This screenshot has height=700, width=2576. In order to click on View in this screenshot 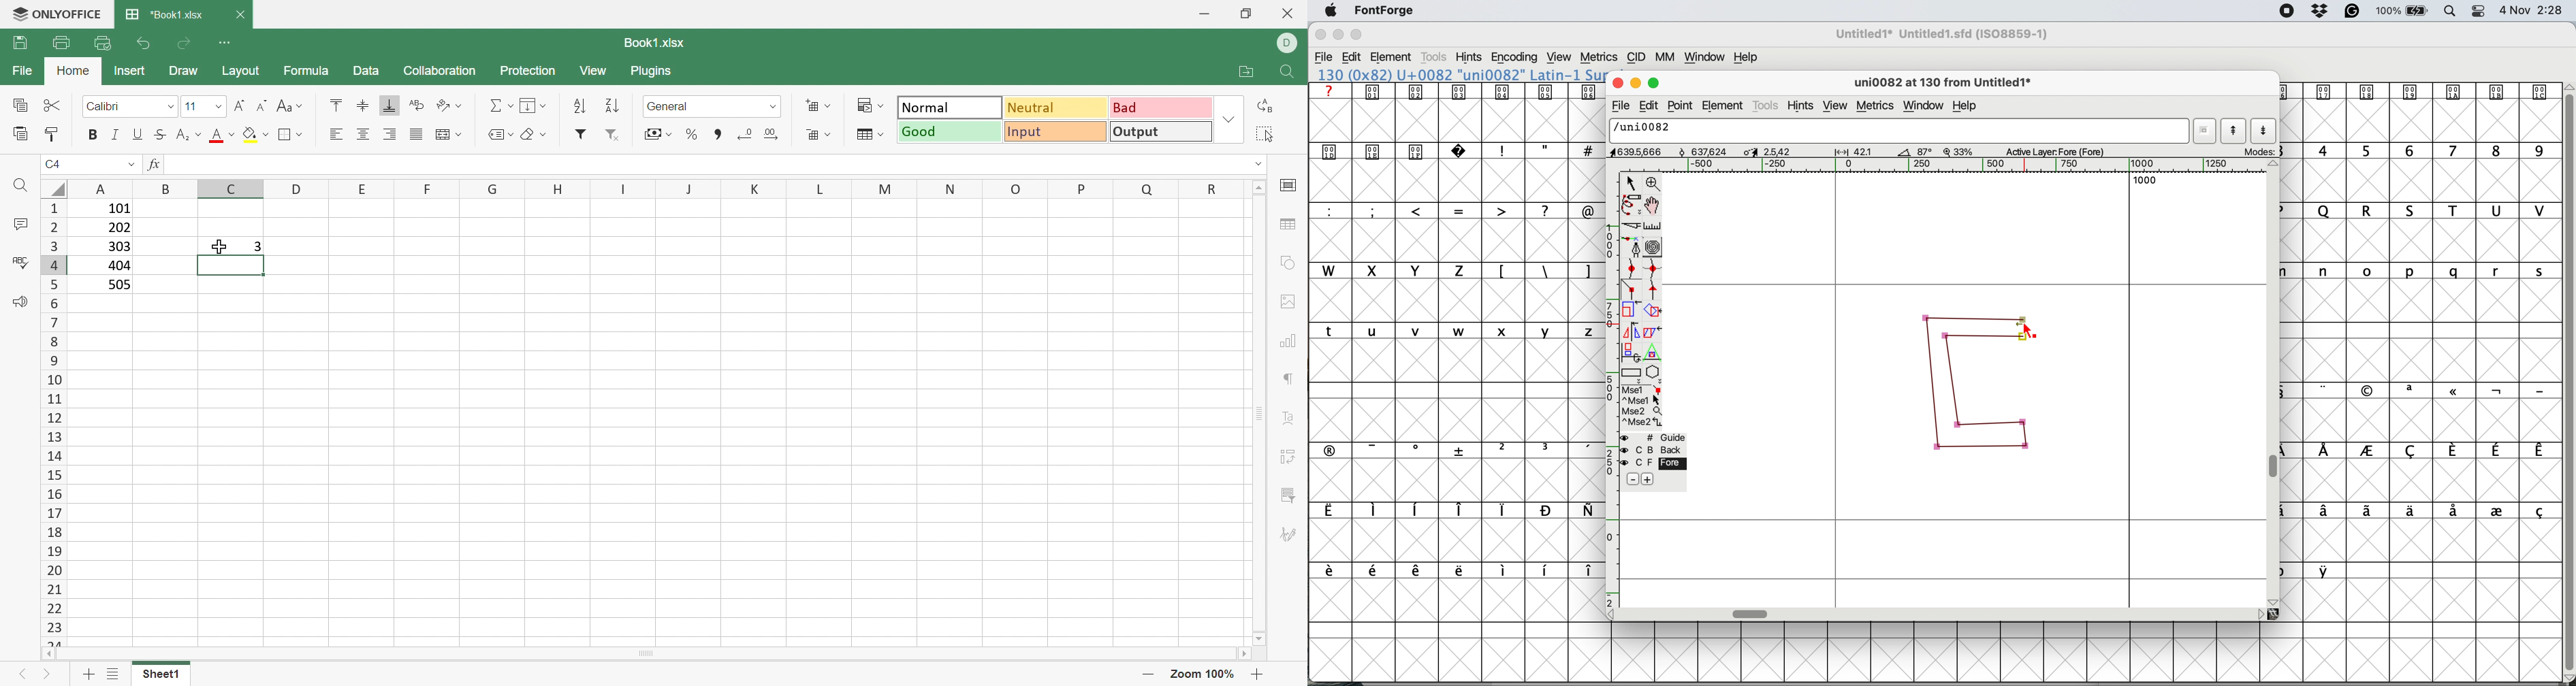, I will do `click(597, 71)`.